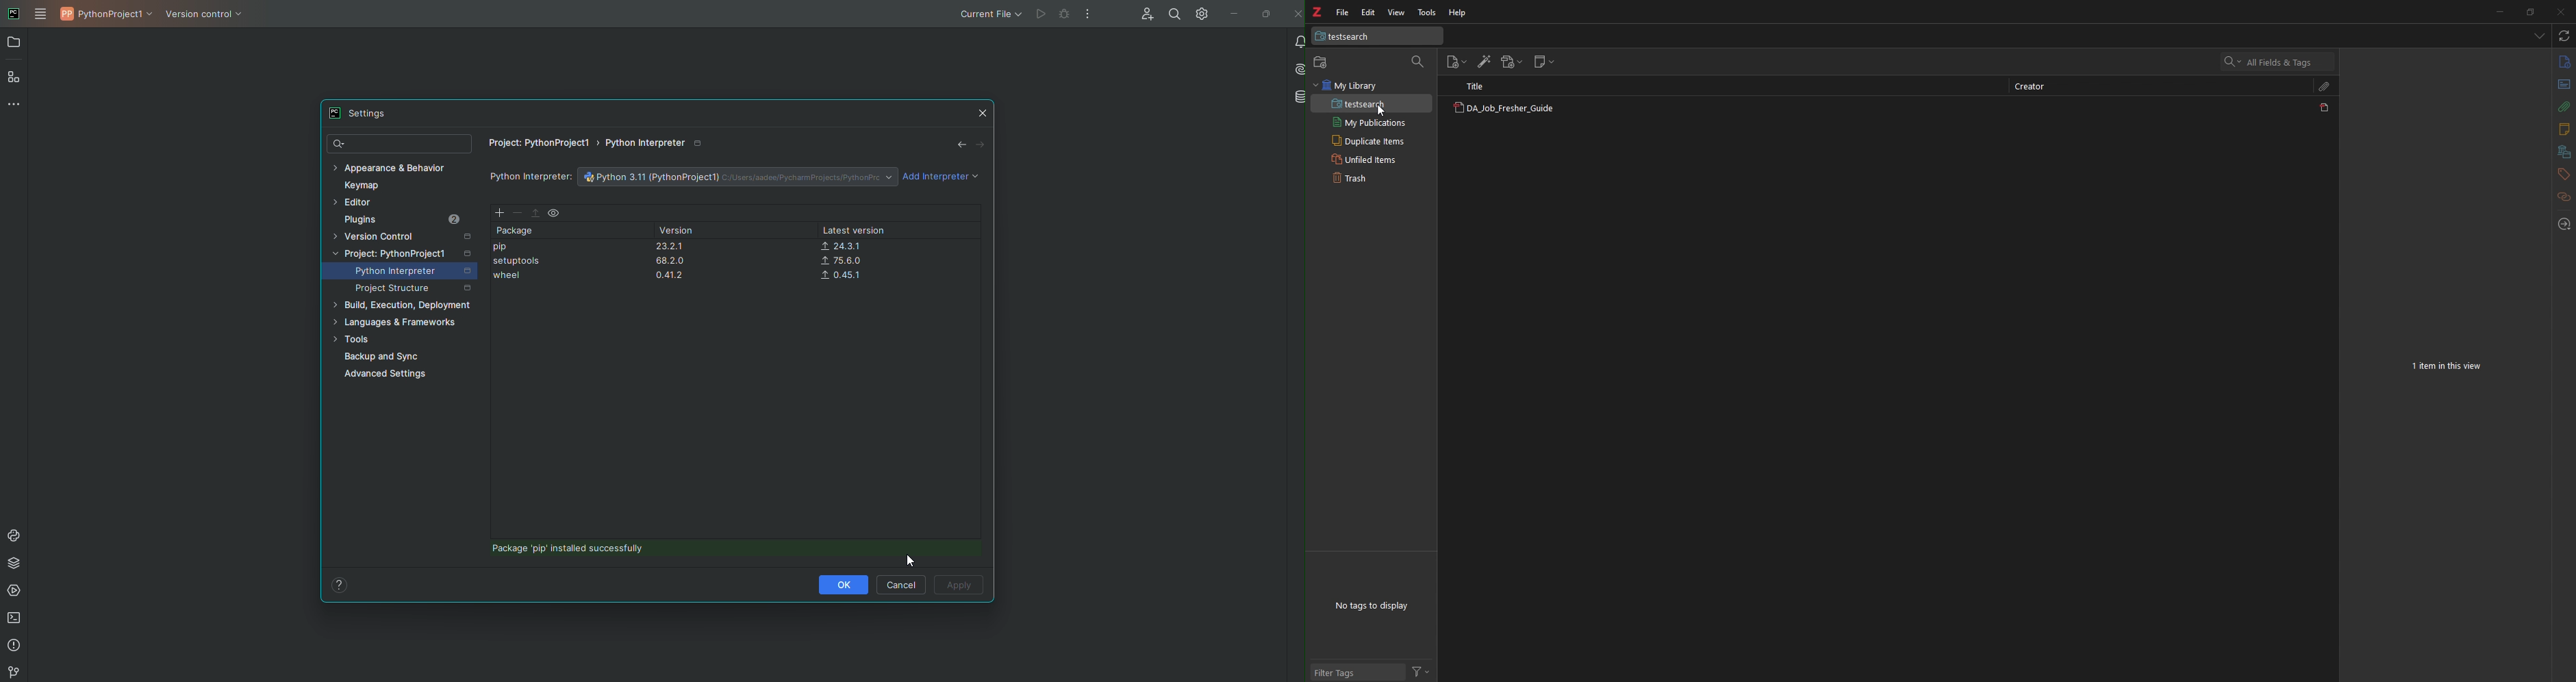 This screenshot has height=700, width=2576. What do you see at coordinates (1512, 62) in the screenshot?
I see `add attachment` at bounding box center [1512, 62].